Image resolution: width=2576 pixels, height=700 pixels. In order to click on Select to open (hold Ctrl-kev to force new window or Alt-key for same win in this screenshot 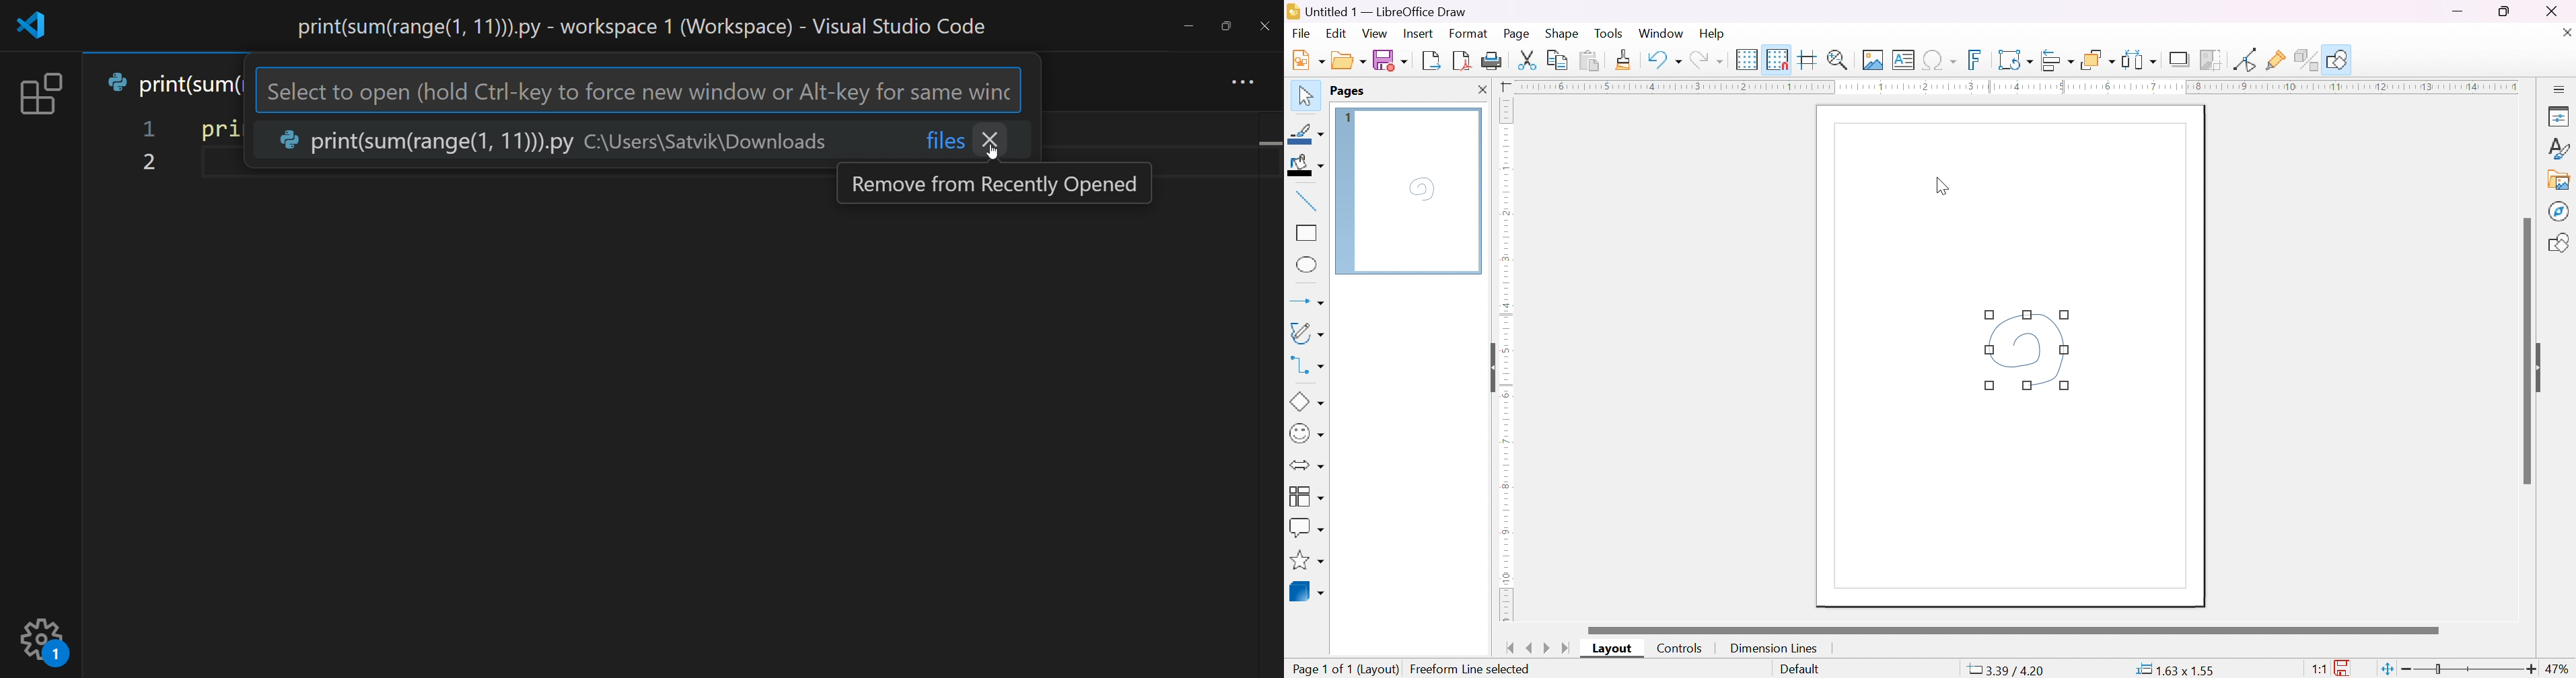, I will do `click(637, 90)`.